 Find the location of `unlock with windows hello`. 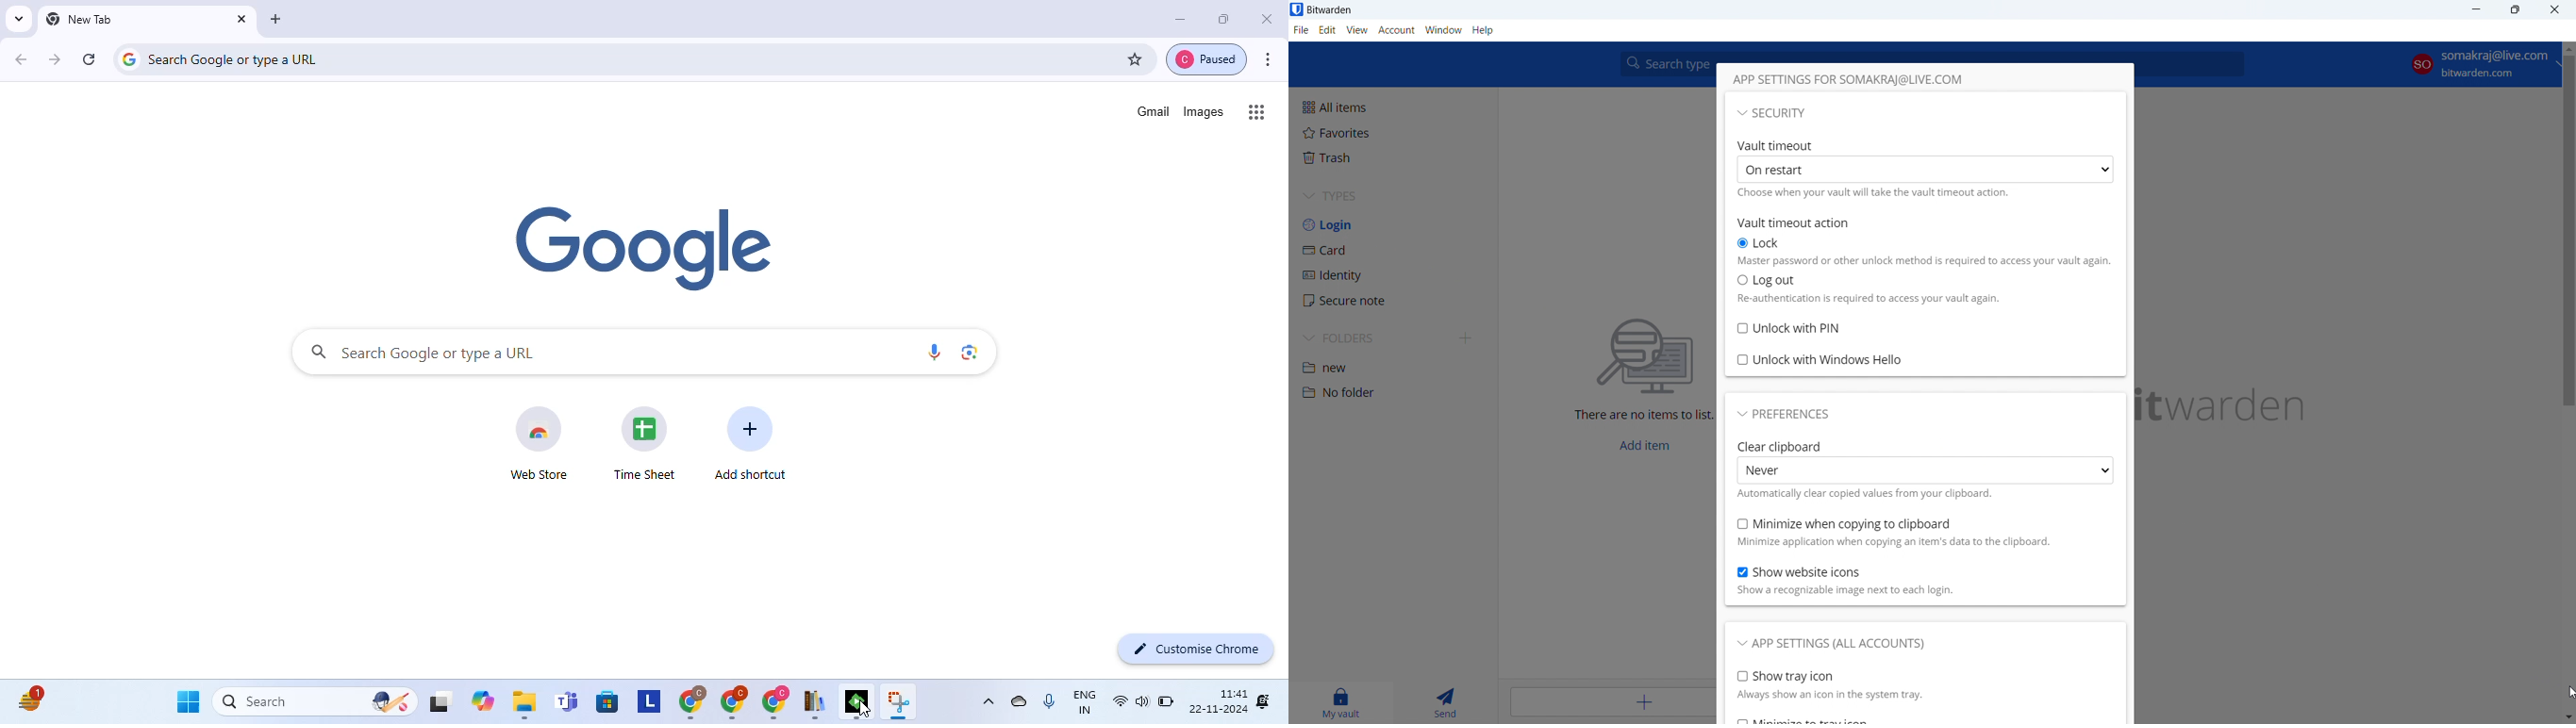

unlock with windows hello is located at coordinates (1820, 359).